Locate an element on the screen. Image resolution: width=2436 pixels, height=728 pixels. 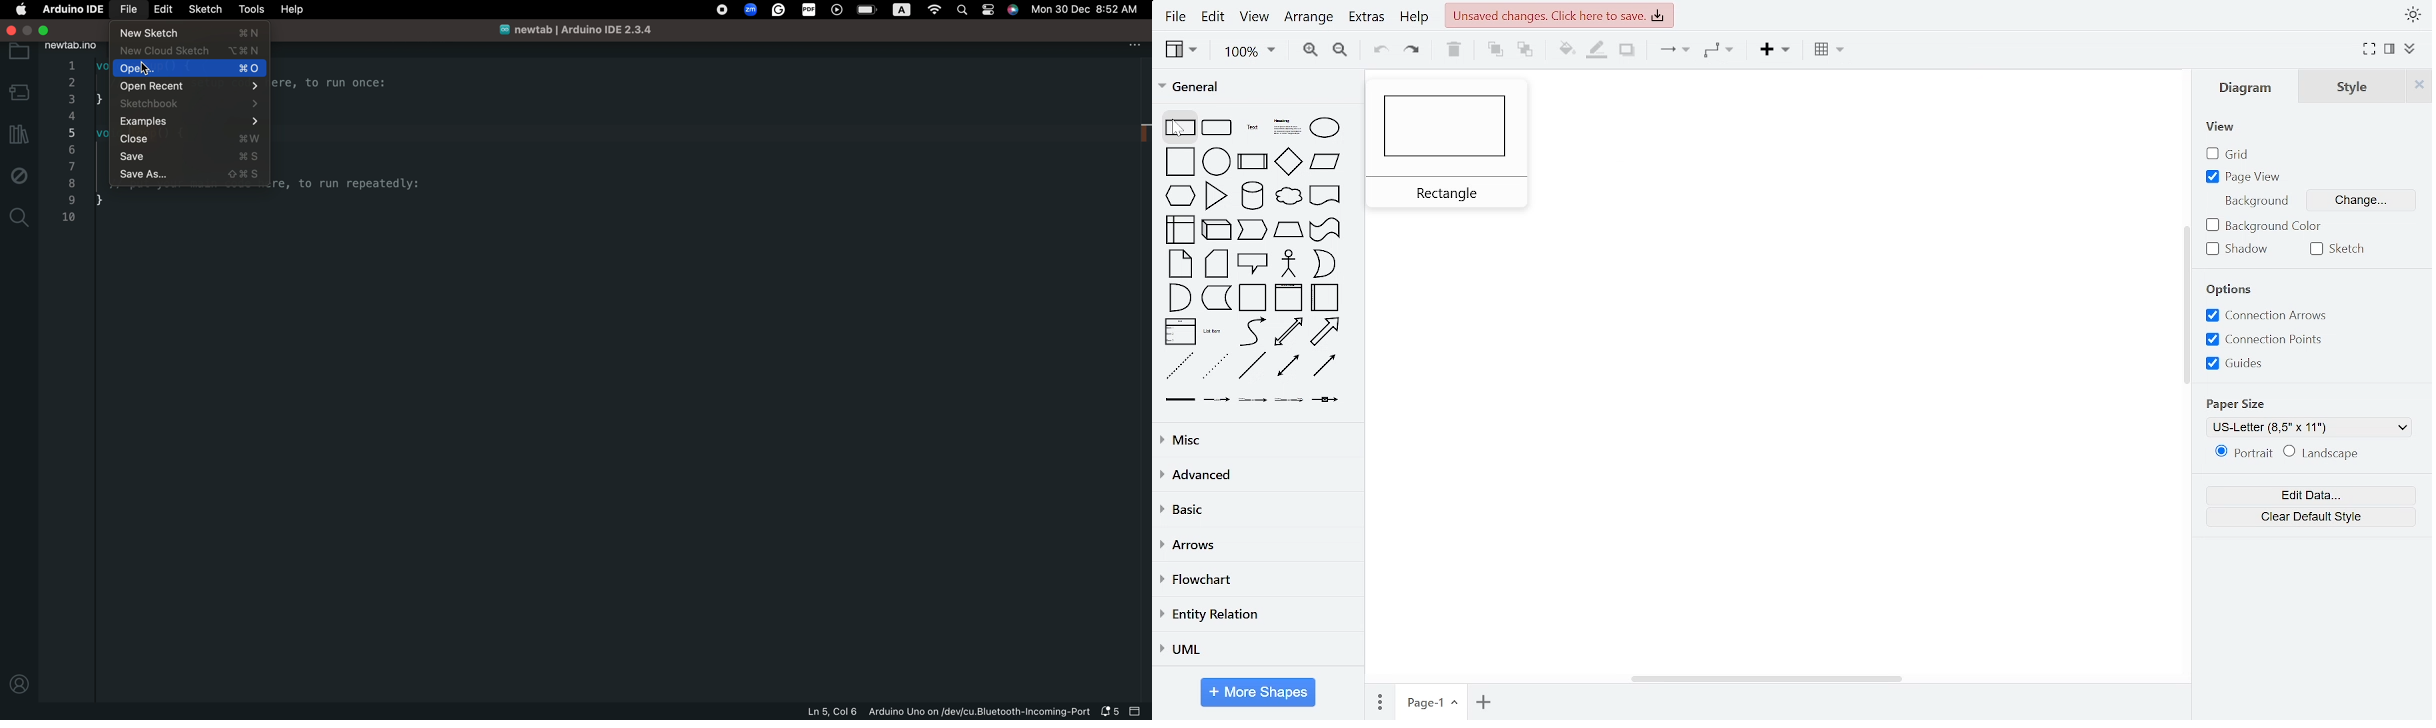
apearence is located at coordinates (2413, 15).